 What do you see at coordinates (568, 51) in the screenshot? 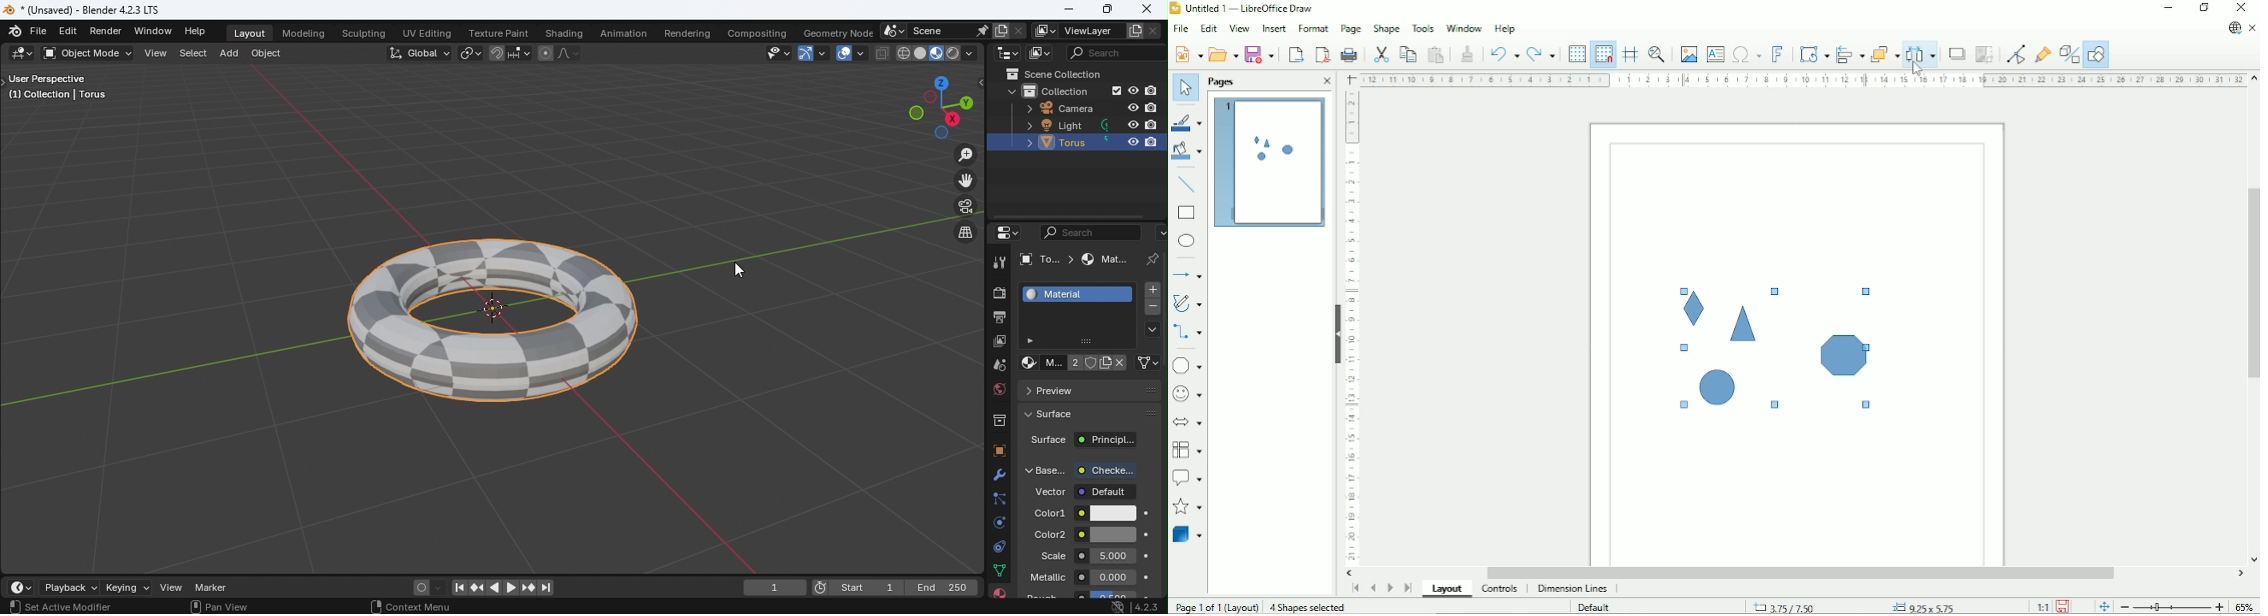
I see `Proportional editing fallout` at bounding box center [568, 51].